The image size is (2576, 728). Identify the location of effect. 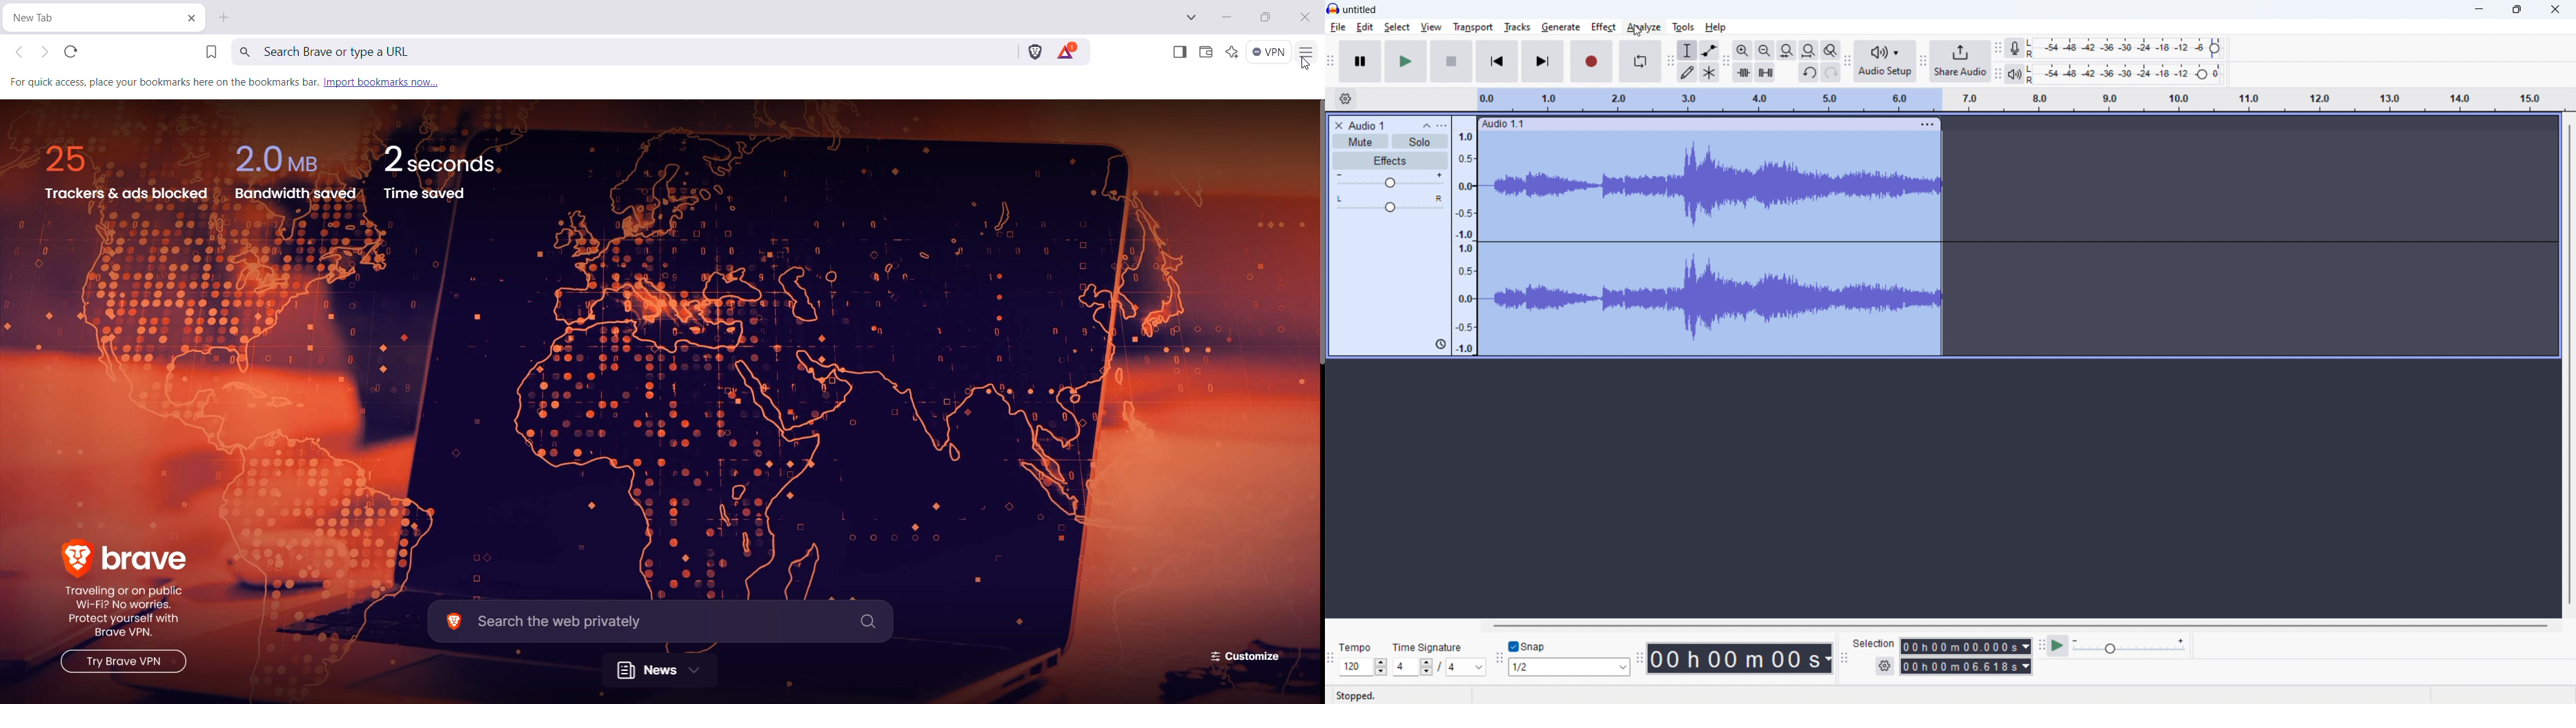
(1390, 160).